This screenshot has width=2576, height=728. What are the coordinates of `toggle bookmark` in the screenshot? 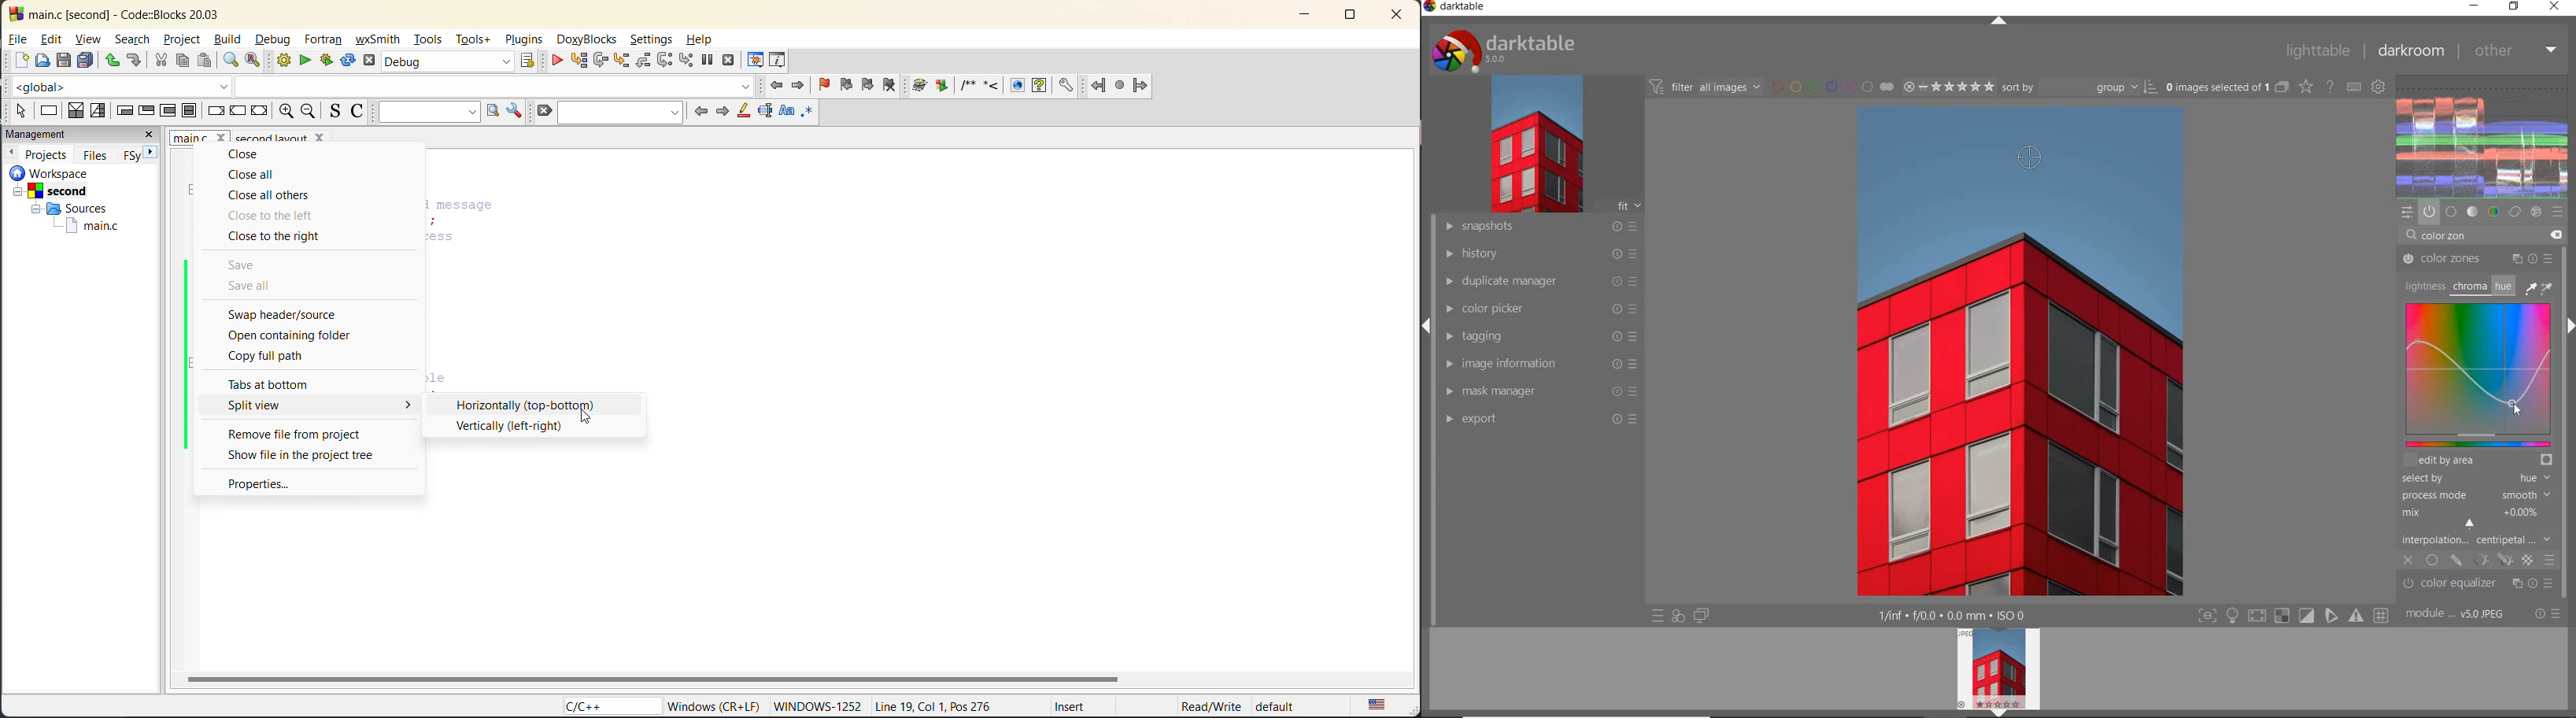 It's located at (826, 85).